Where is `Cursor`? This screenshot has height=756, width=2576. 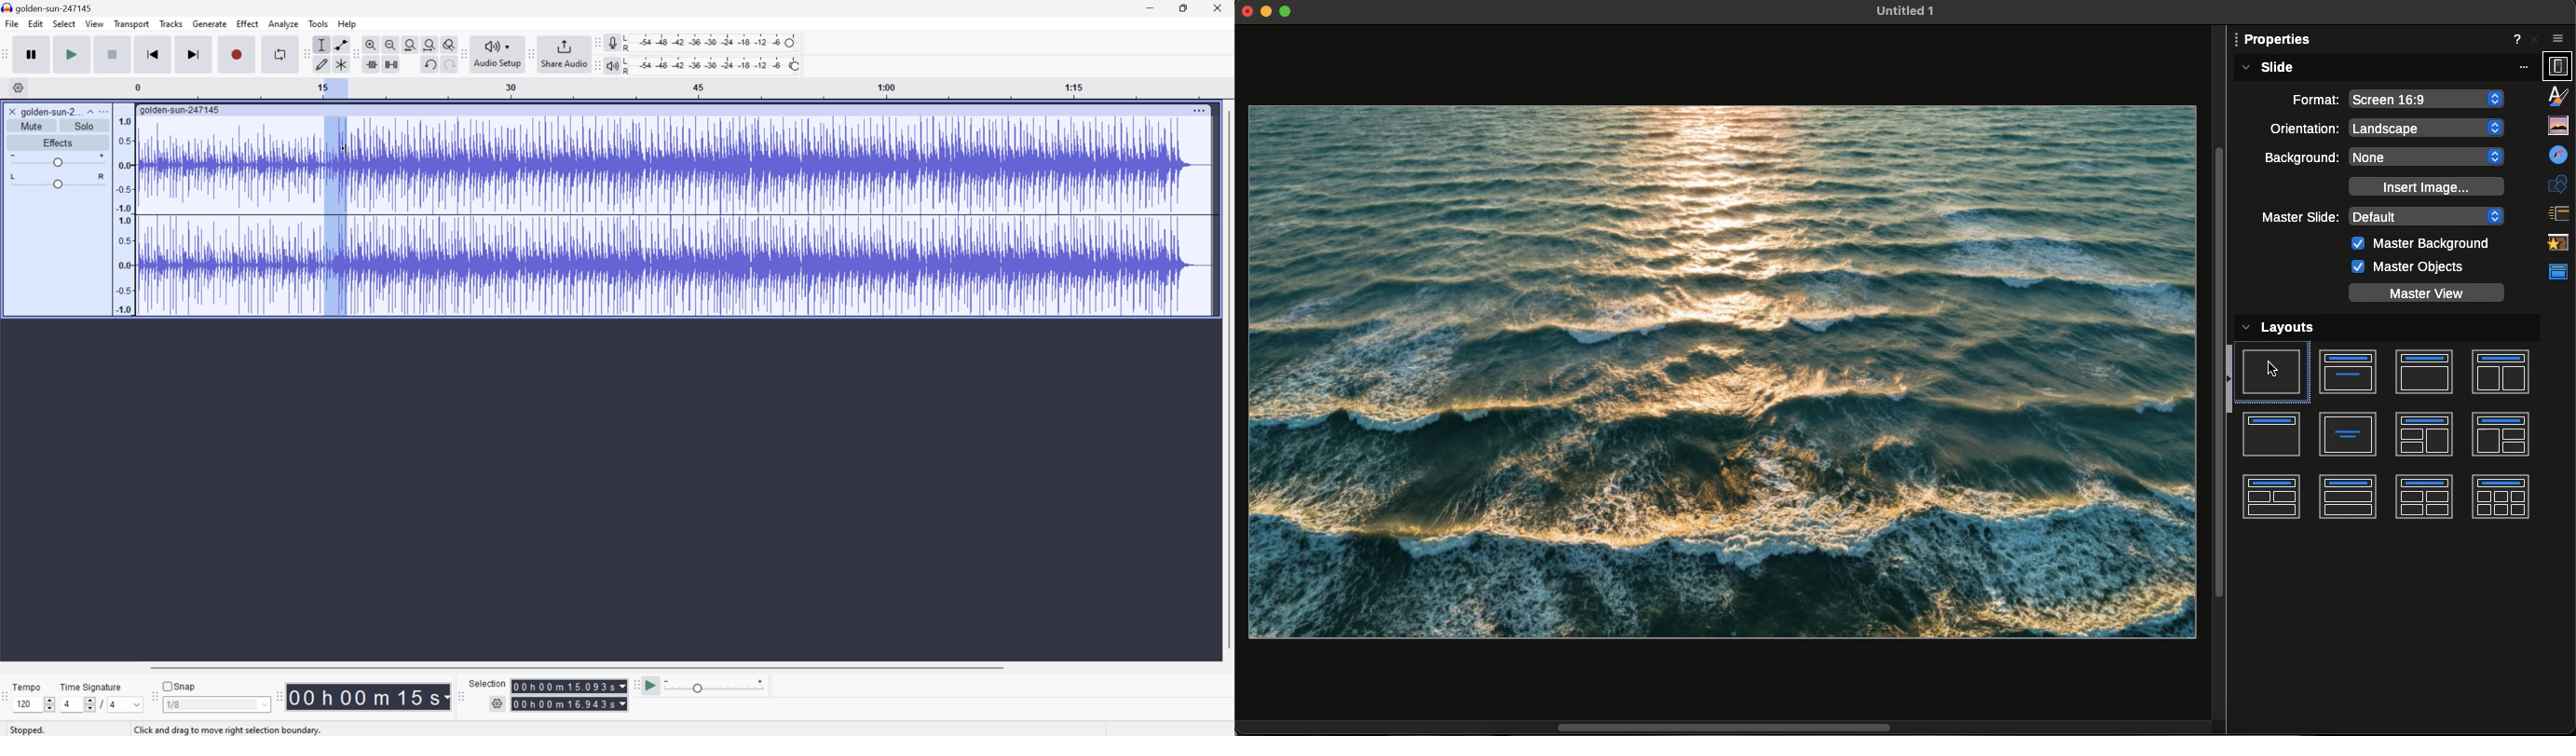 Cursor is located at coordinates (2388, 302).